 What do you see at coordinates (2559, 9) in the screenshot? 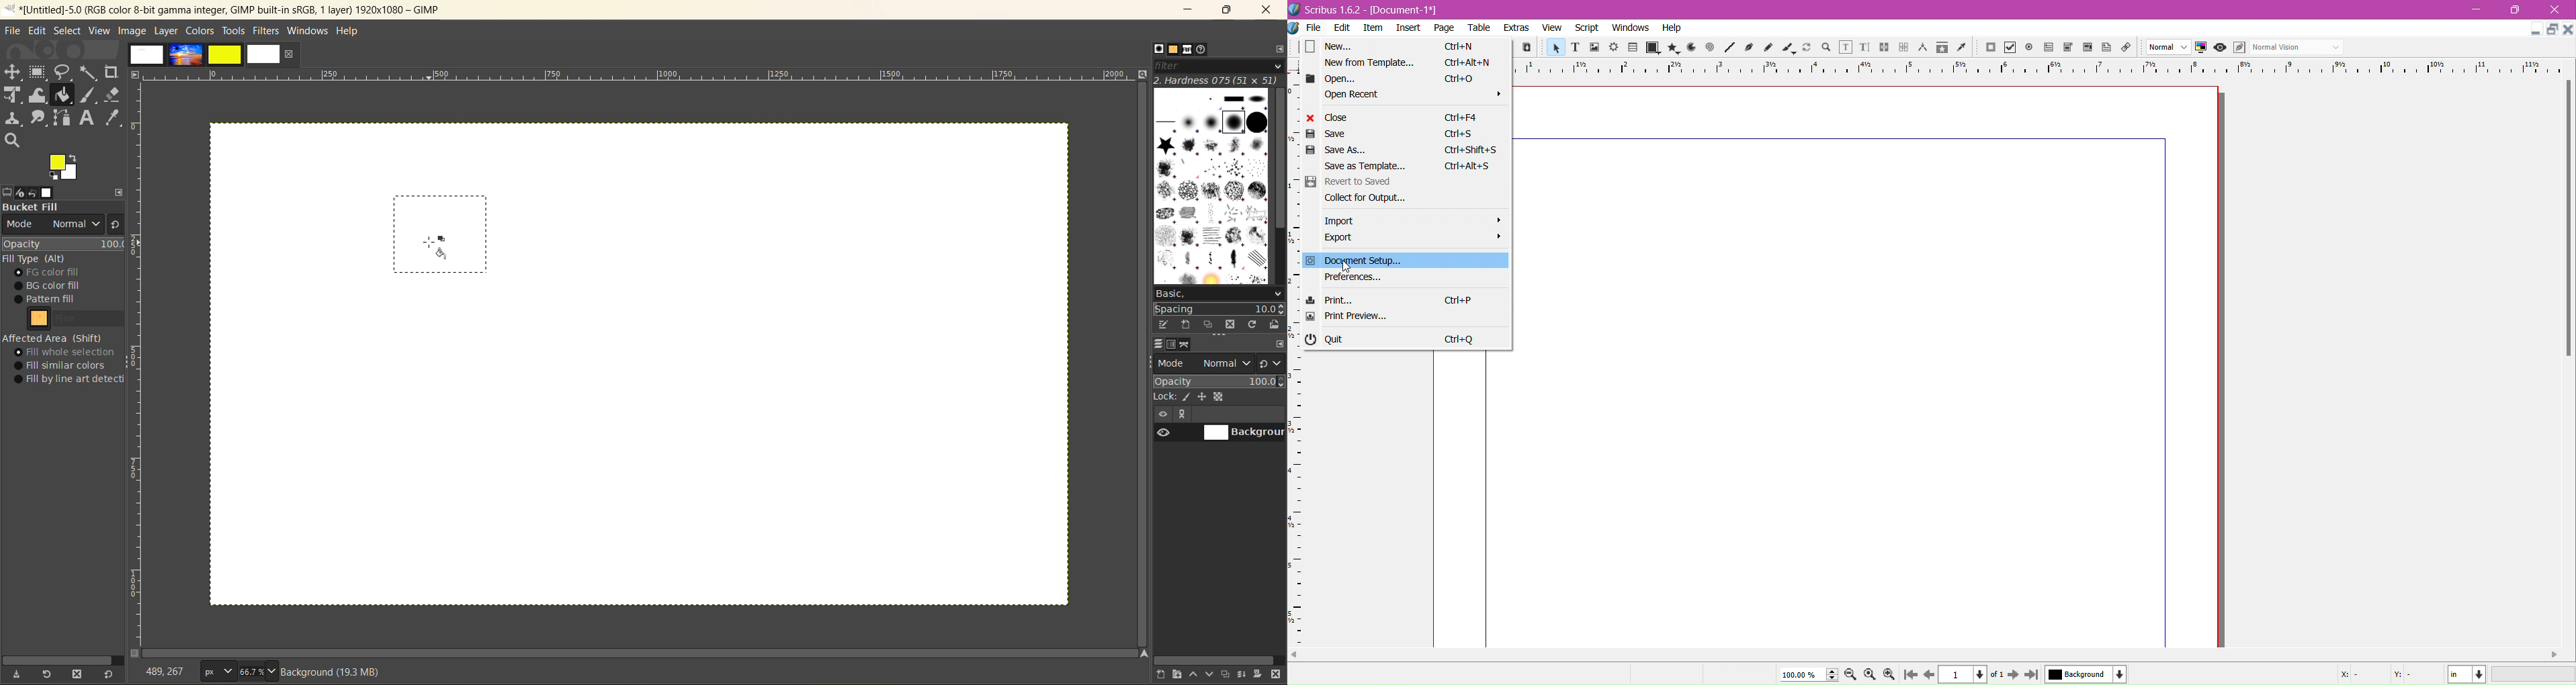
I see `close app` at bounding box center [2559, 9].